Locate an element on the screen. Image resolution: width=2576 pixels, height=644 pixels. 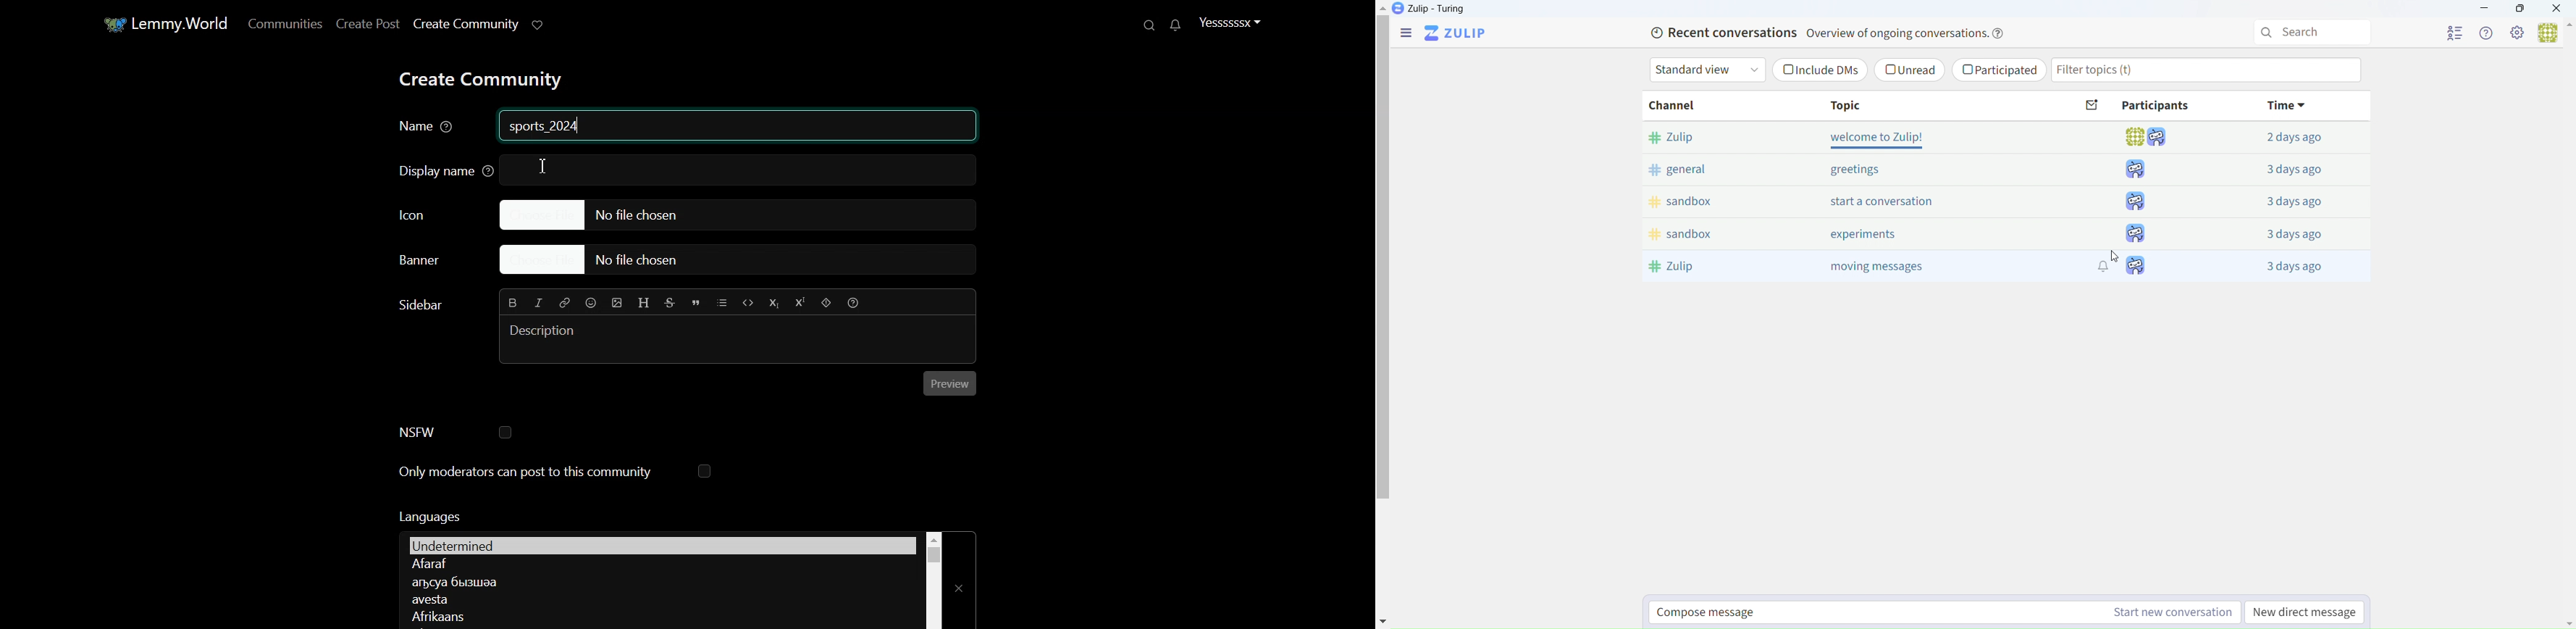
notify is located at coordinates (2104, 271).